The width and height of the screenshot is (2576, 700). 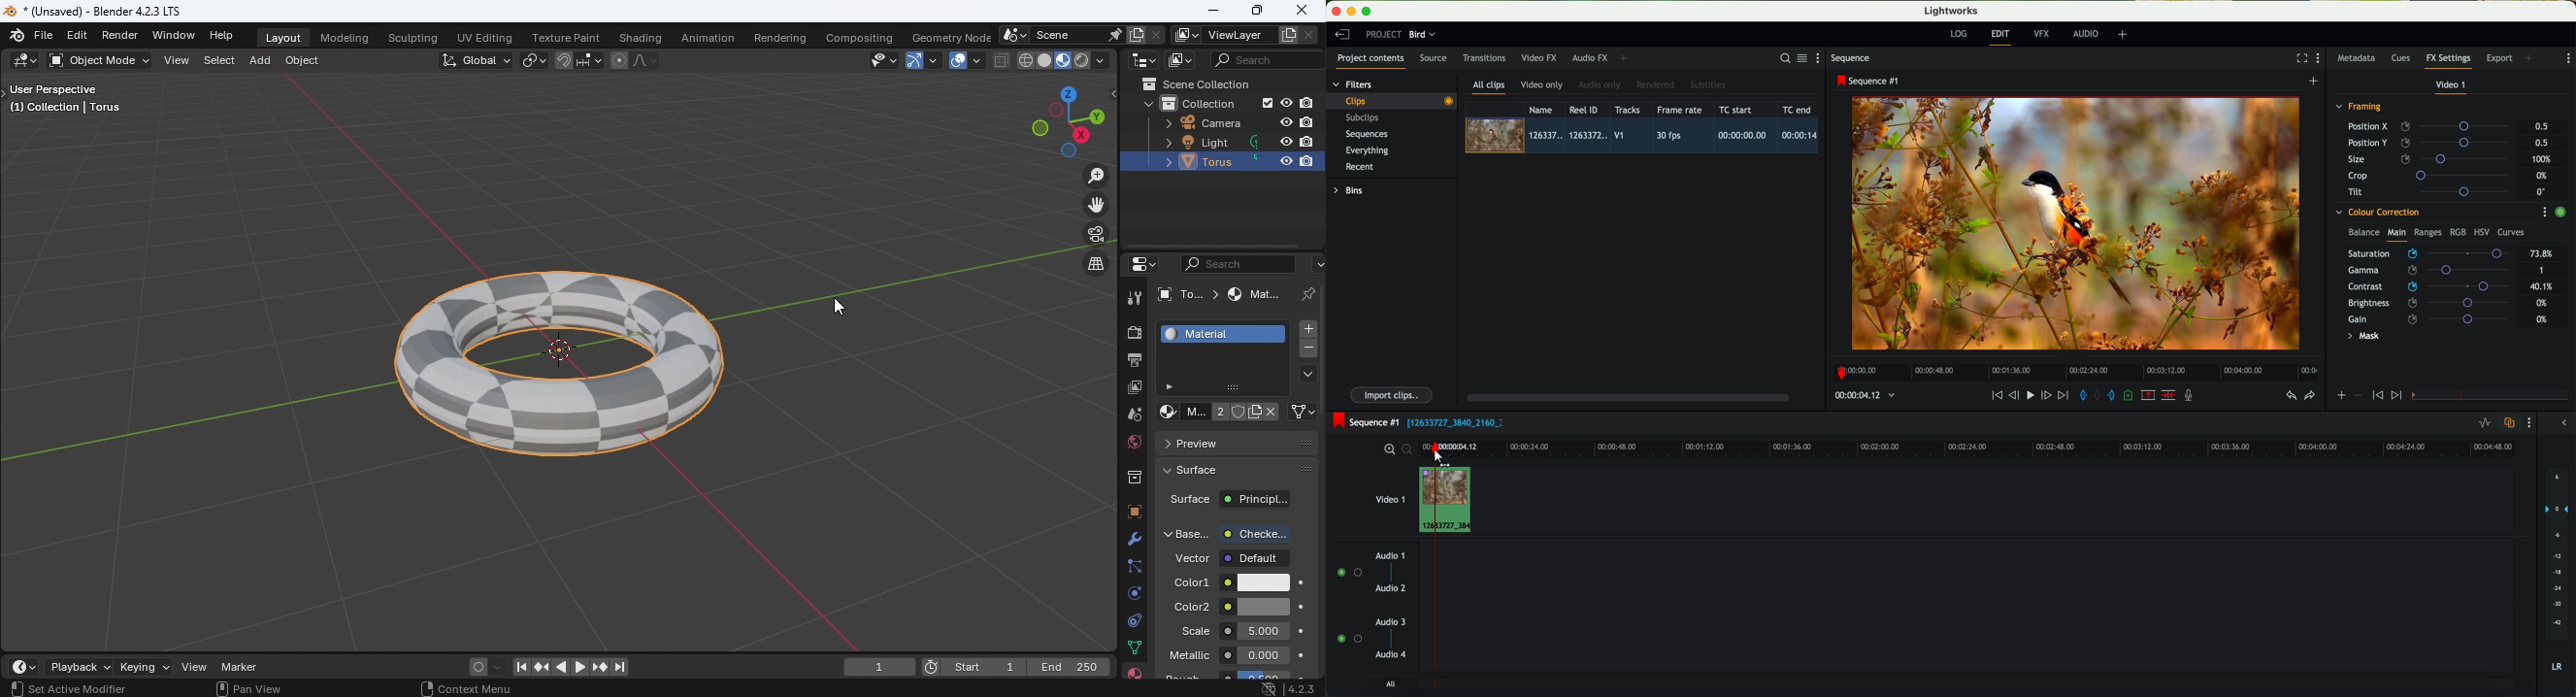 What do you see at coordinates (2016, 397) in the screenshot?
I see `nudge one frame back` at bounding box center [2016, 397].